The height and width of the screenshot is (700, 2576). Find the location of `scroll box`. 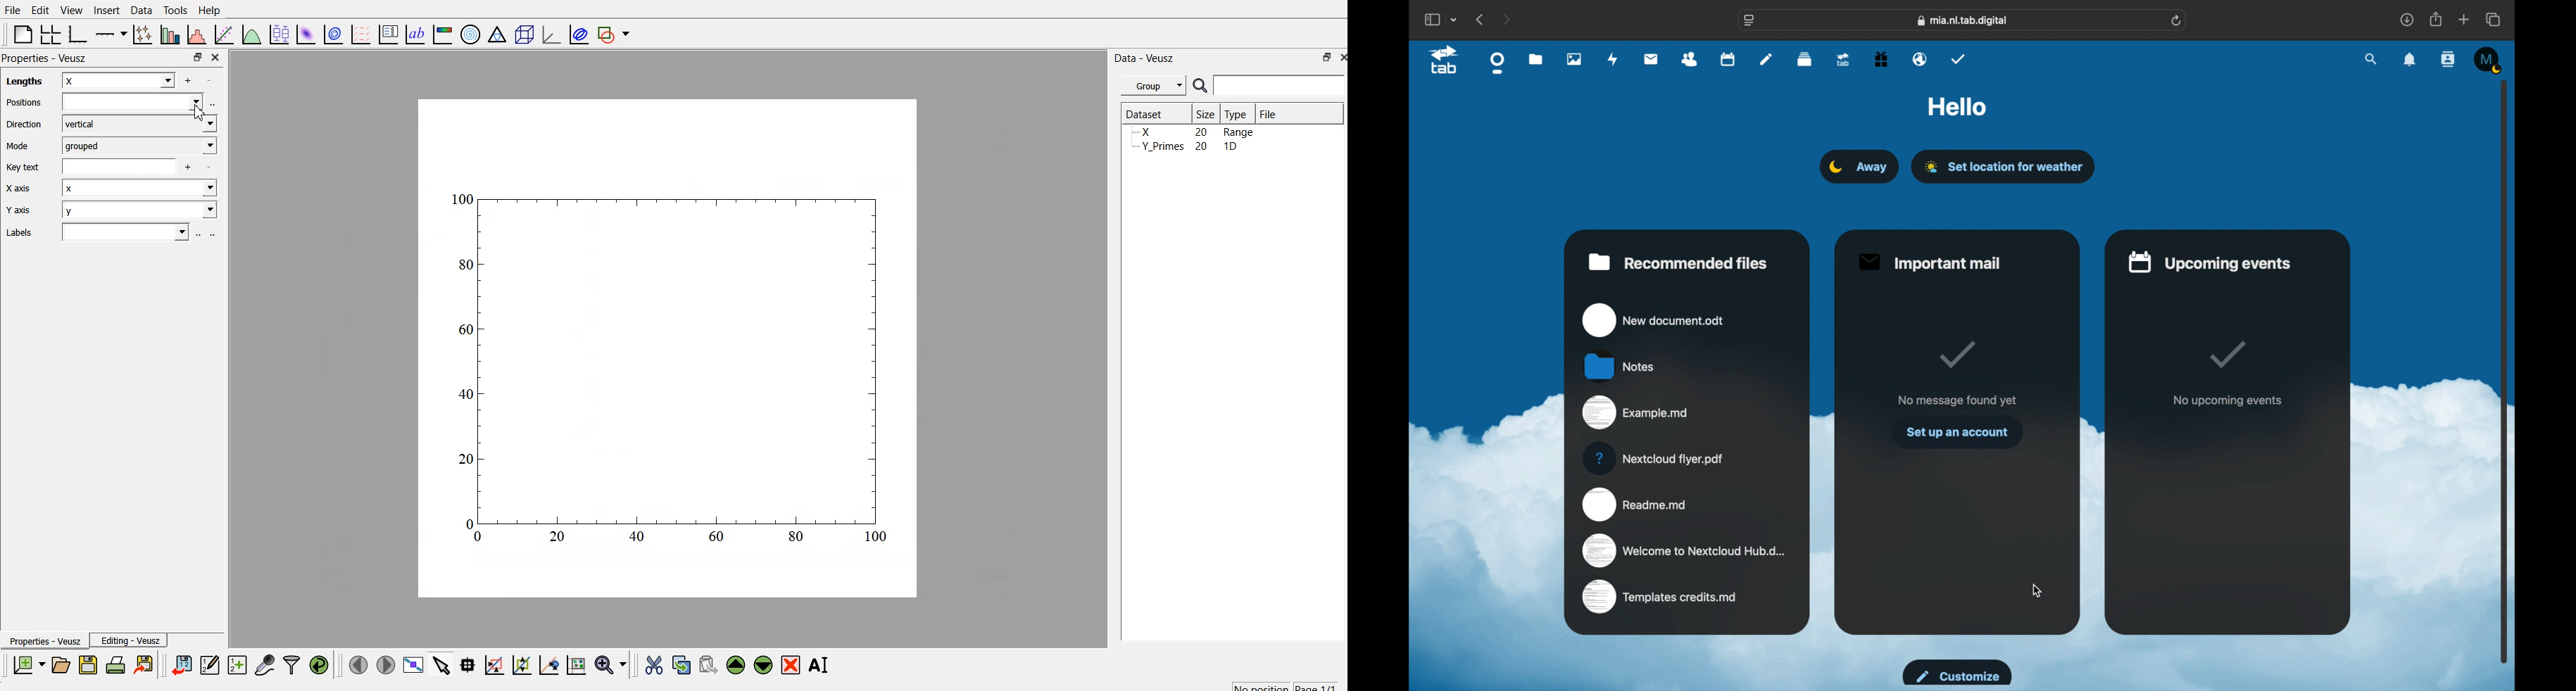

scroll box is located at coordinates (2505, 371).